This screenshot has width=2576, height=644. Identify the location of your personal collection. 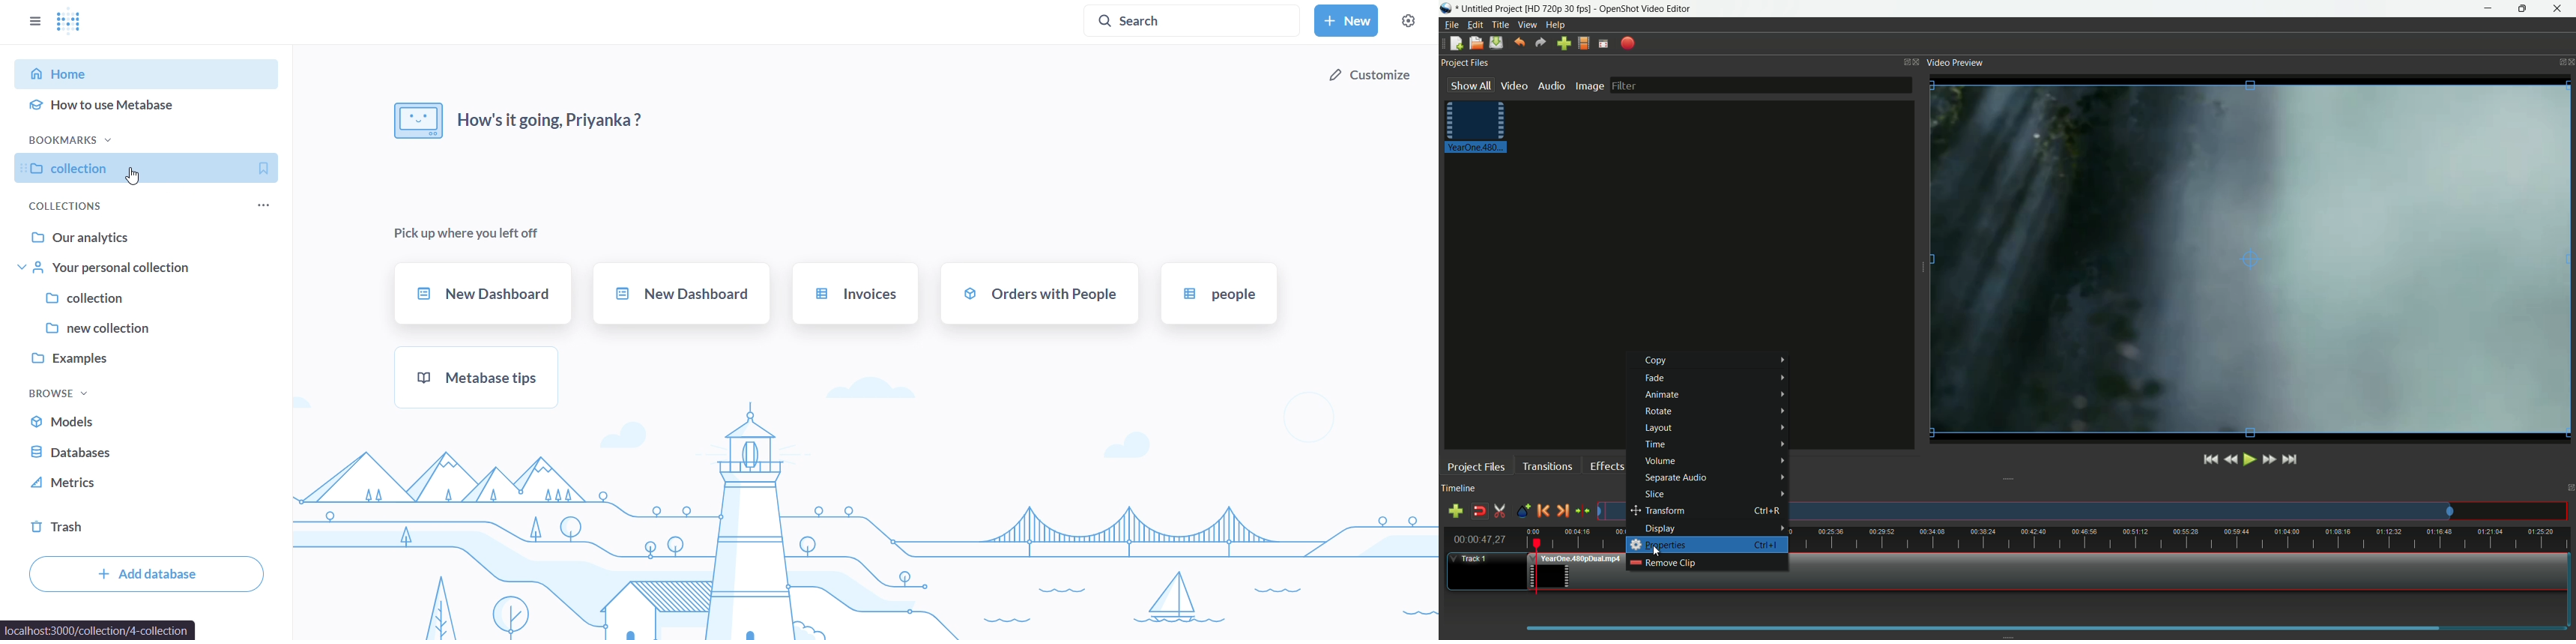
(149, 268).